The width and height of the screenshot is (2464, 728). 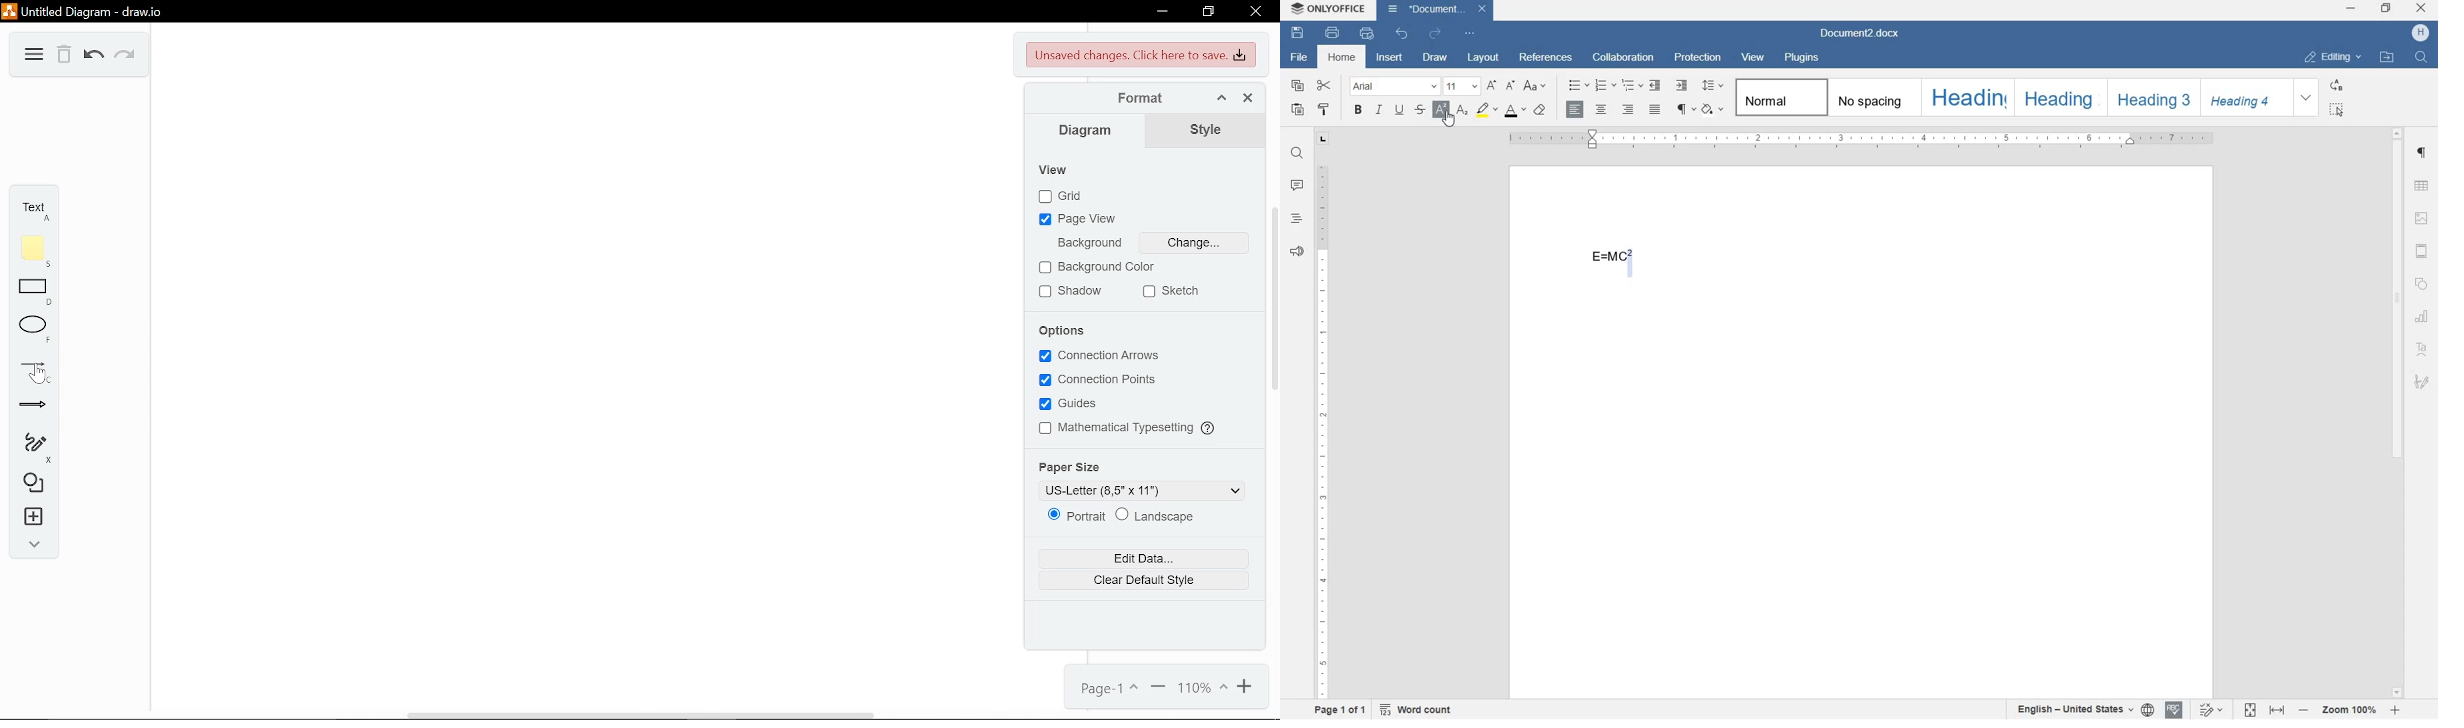 I want to click on font color, so click(x=1517, y=110).